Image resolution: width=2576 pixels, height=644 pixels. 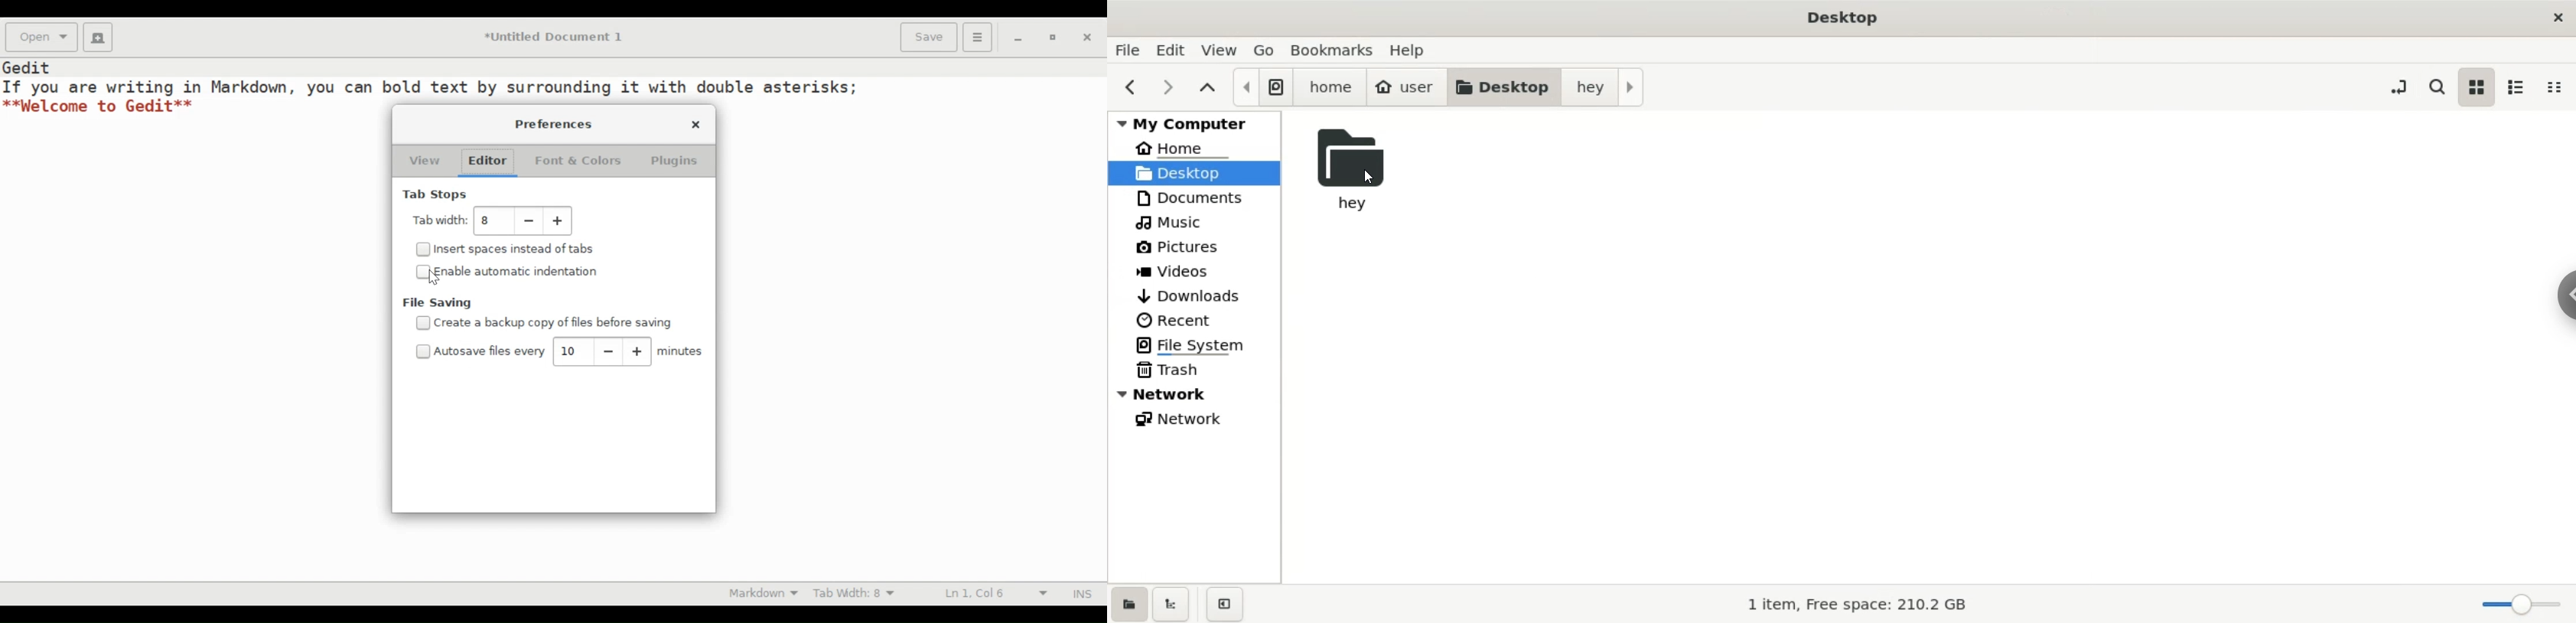 I want to click on file system, so click(x=1262, y=87).